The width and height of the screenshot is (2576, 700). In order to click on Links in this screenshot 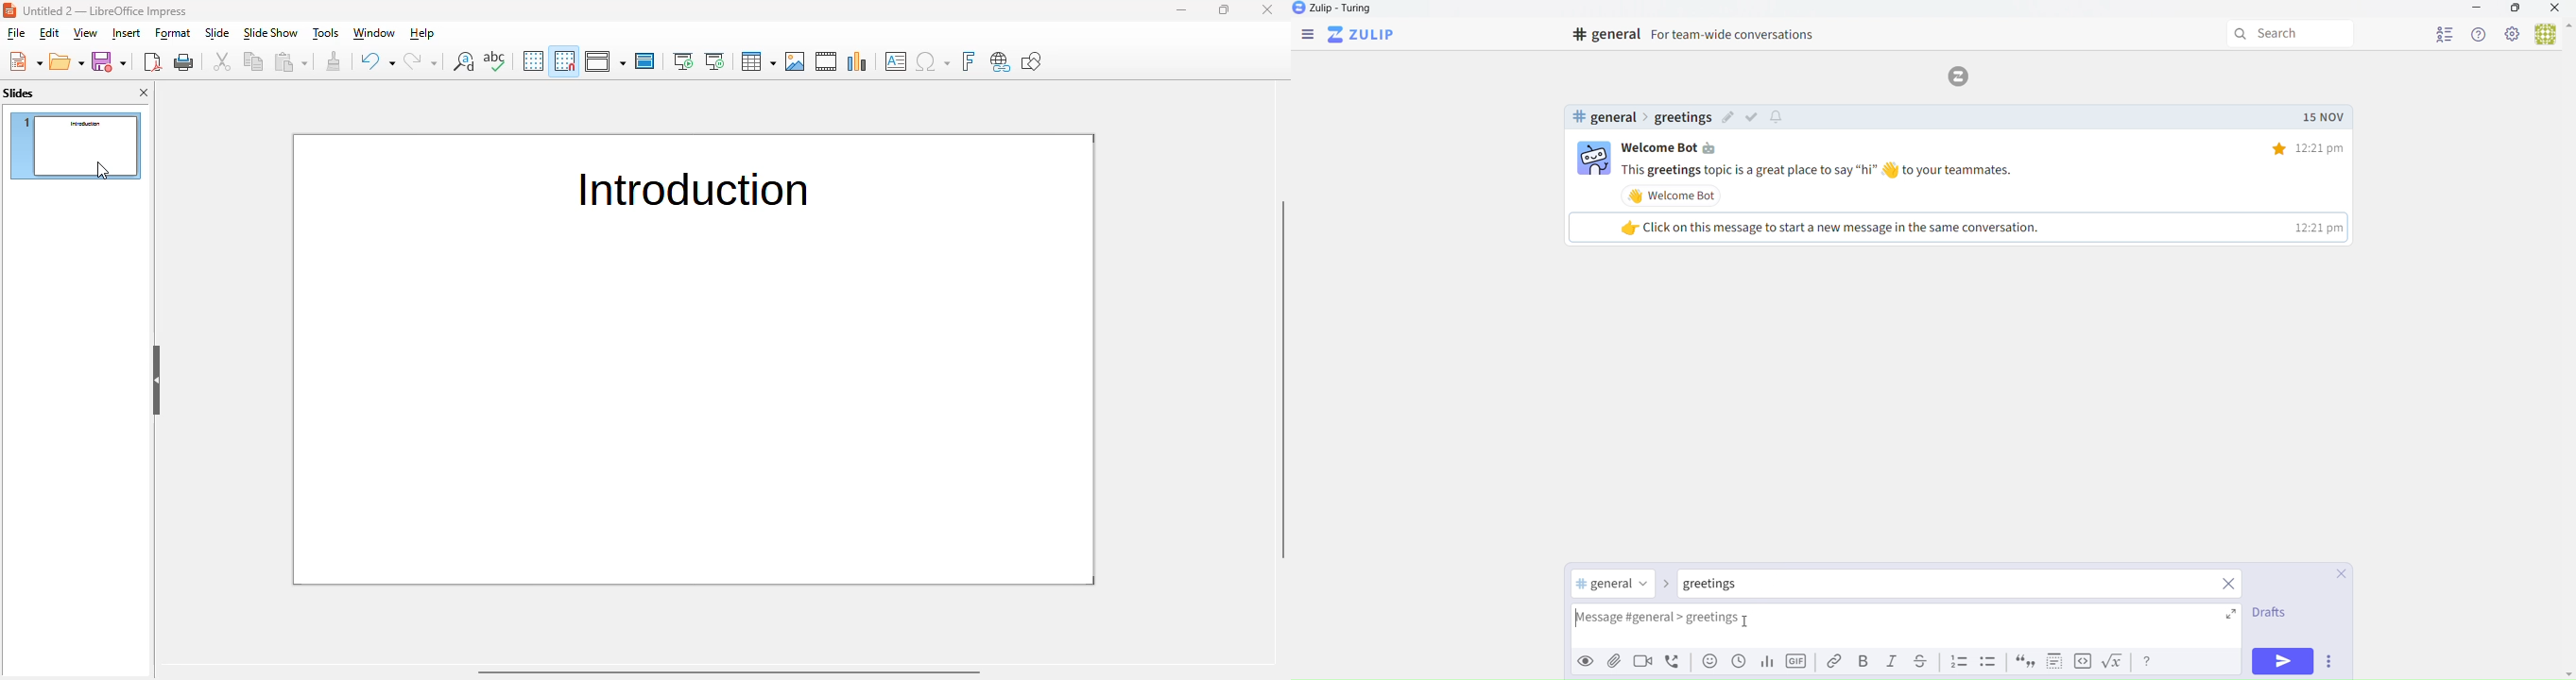, I will do `click(1831, 662)`.